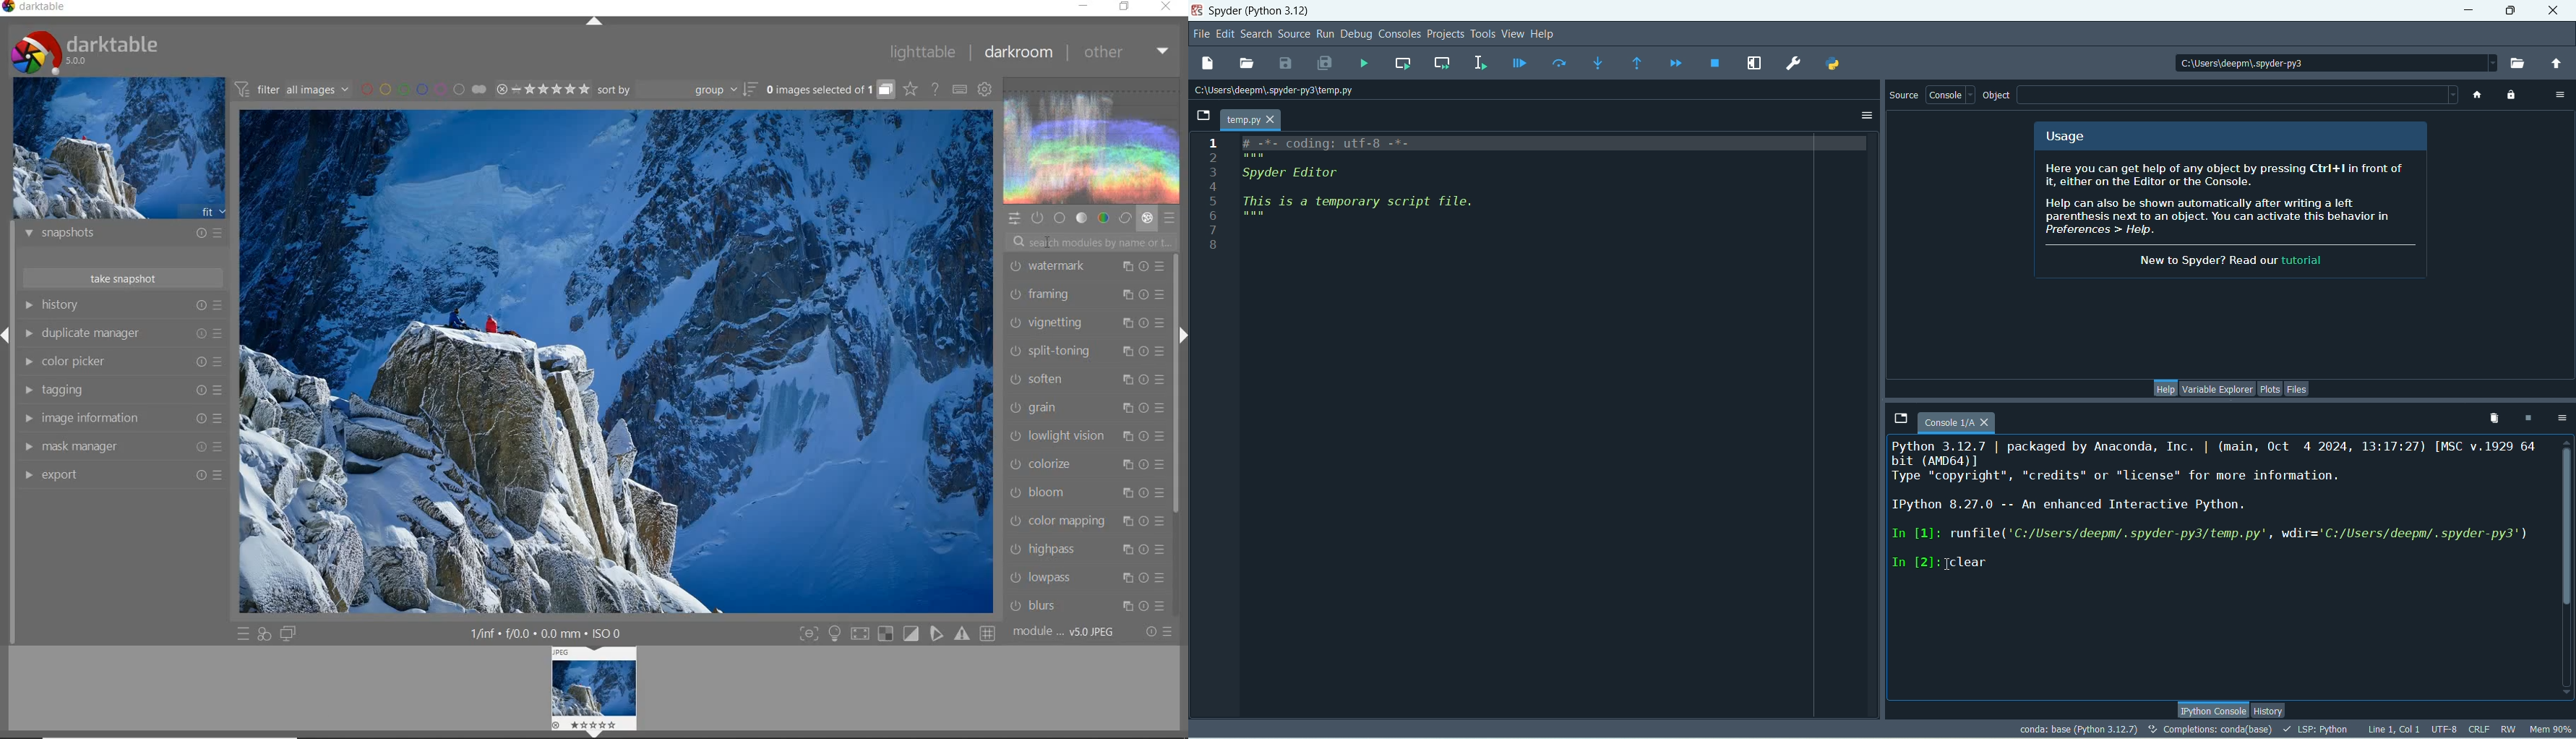 The image size is (2576, 756). What do you see at coordinates (122, 333) in the screenshot?
I see `duplicate manager` at bounding box center [122, 333].